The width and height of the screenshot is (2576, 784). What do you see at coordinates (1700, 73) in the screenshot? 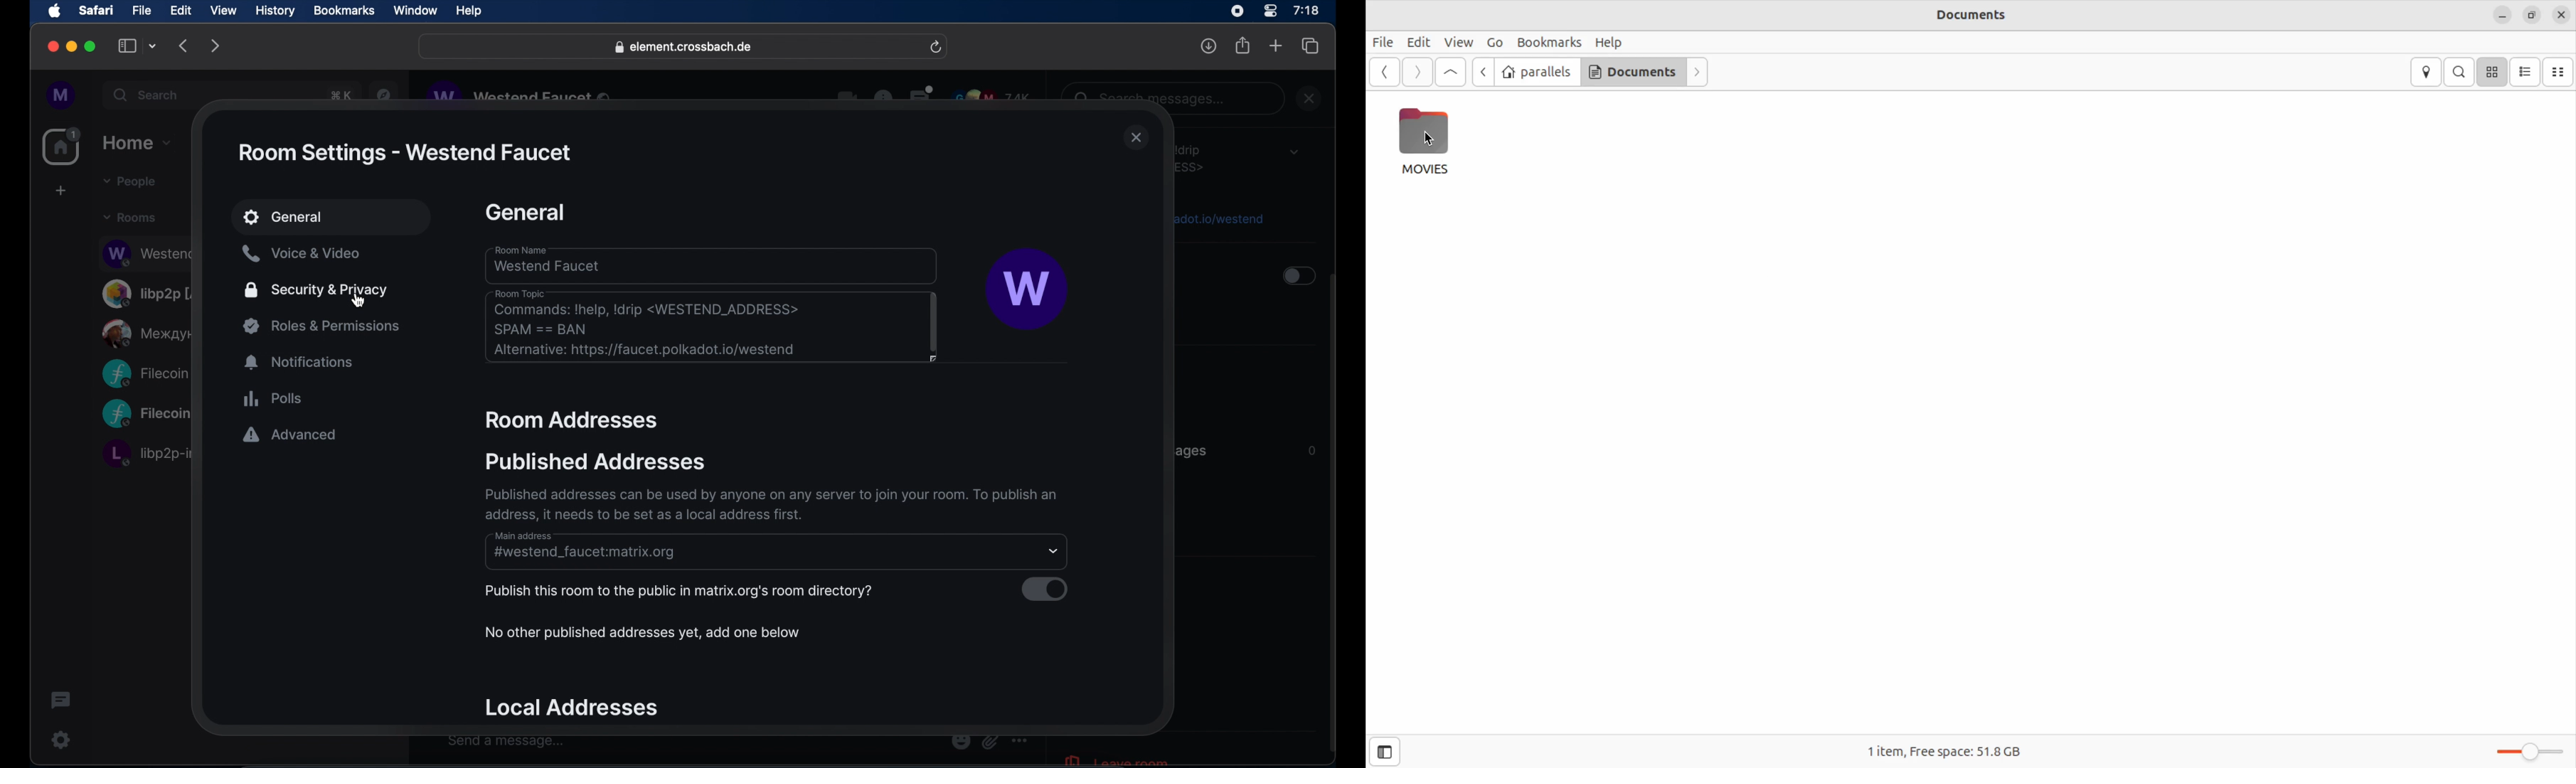
I see `Forward` at bounding box center [1700, 73].